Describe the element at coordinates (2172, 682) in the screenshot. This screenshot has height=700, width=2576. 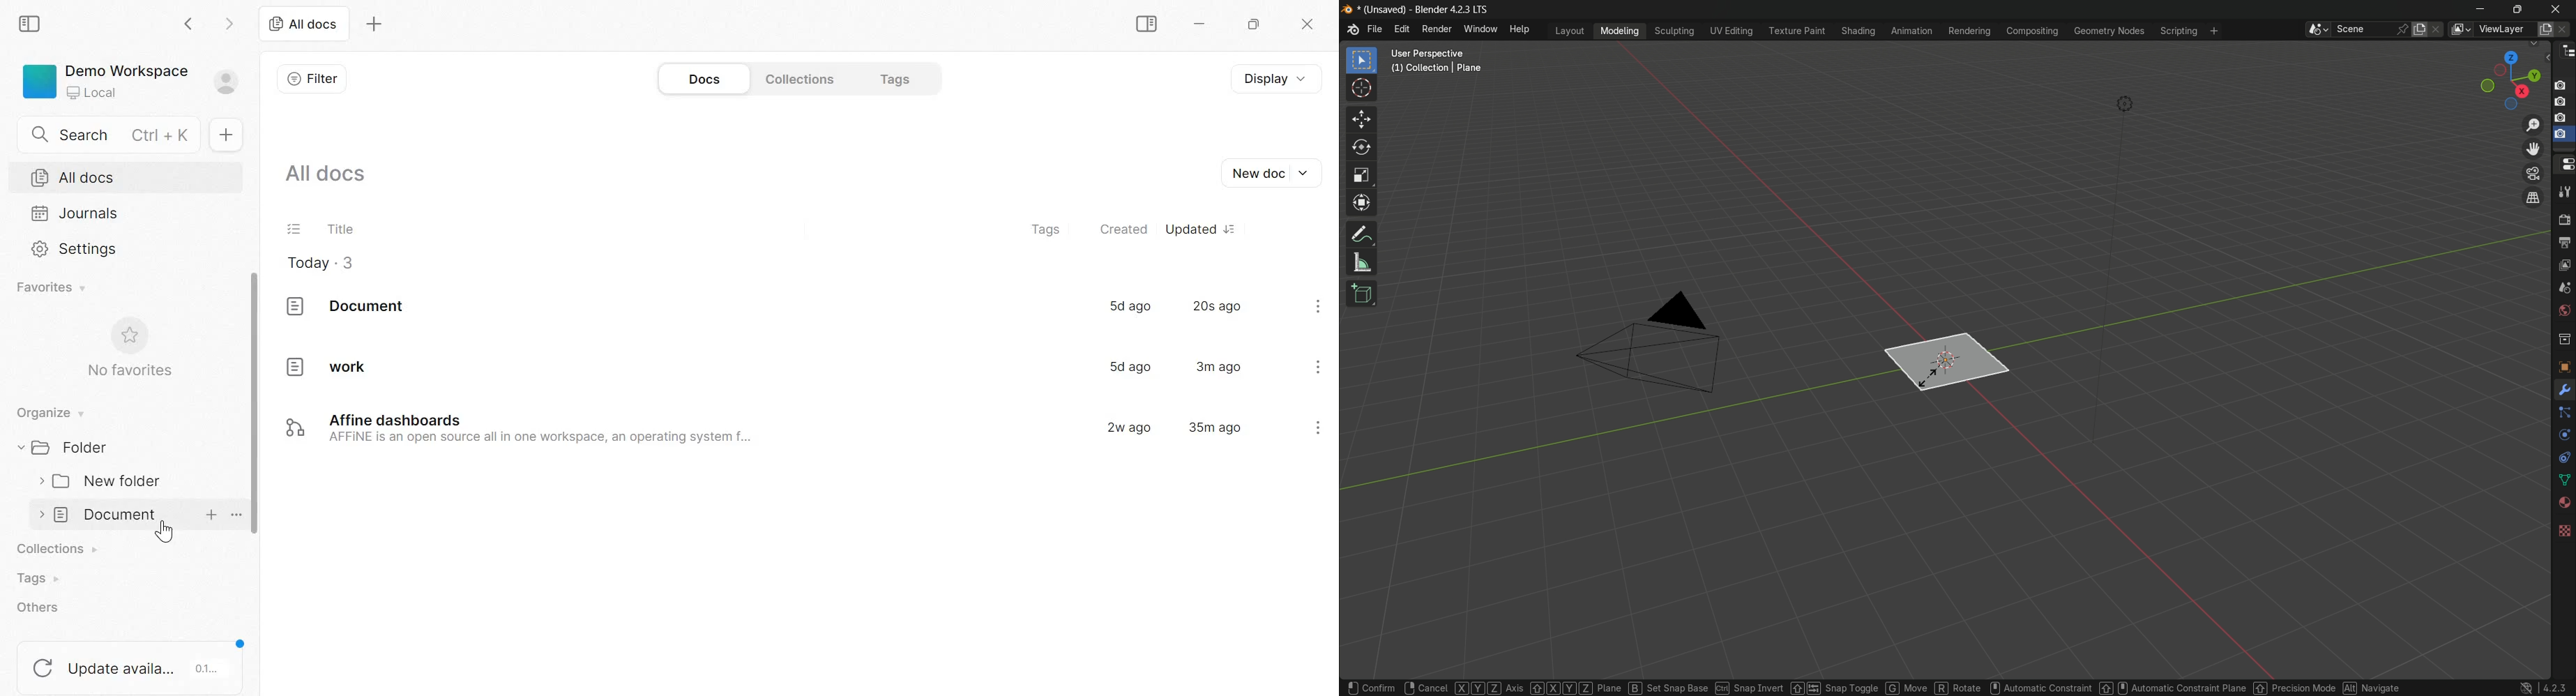
I see `Automatic constraint plane` at that location.